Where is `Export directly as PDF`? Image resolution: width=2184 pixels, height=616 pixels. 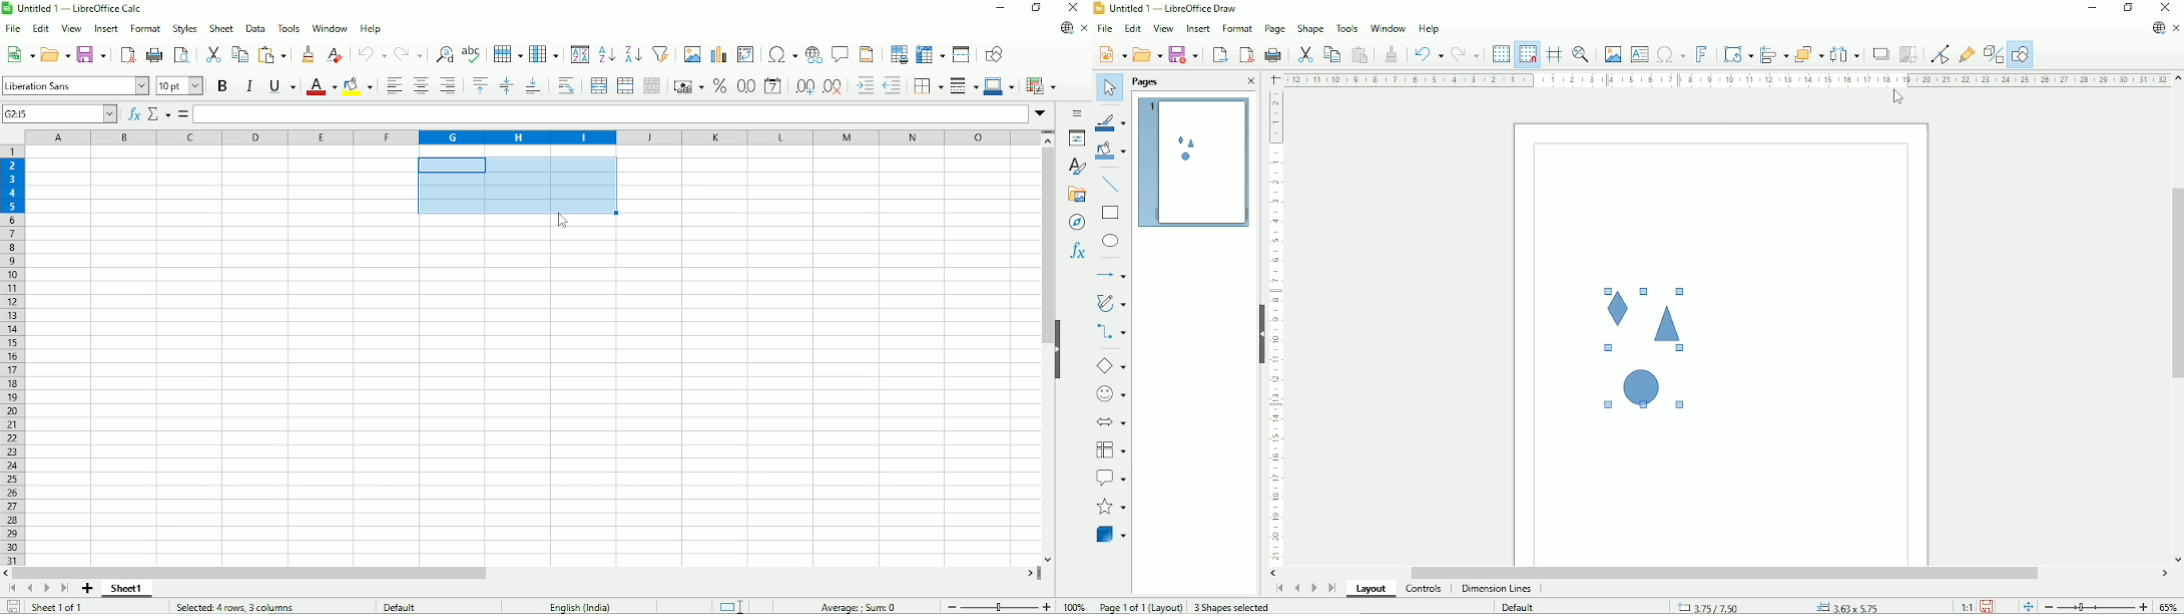
Export directly as PDF is located at coordinates (1246, 54).